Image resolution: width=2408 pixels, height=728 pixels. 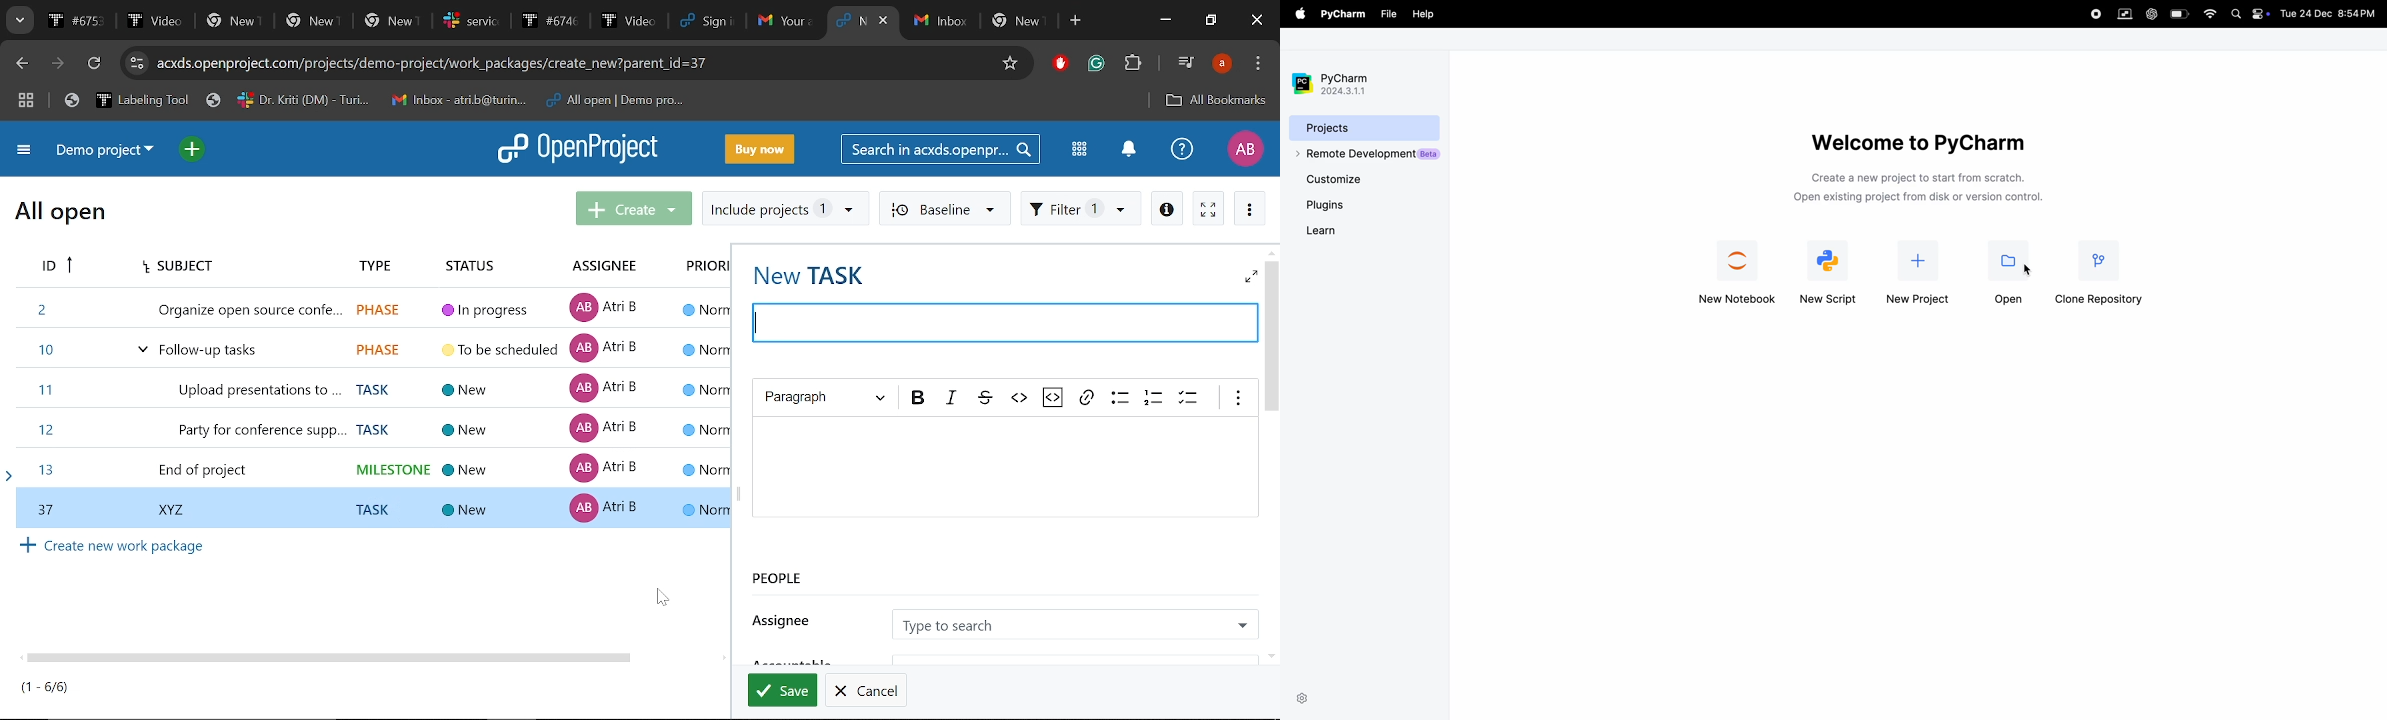 I want to click on Italic, so click(x=950, y=398).